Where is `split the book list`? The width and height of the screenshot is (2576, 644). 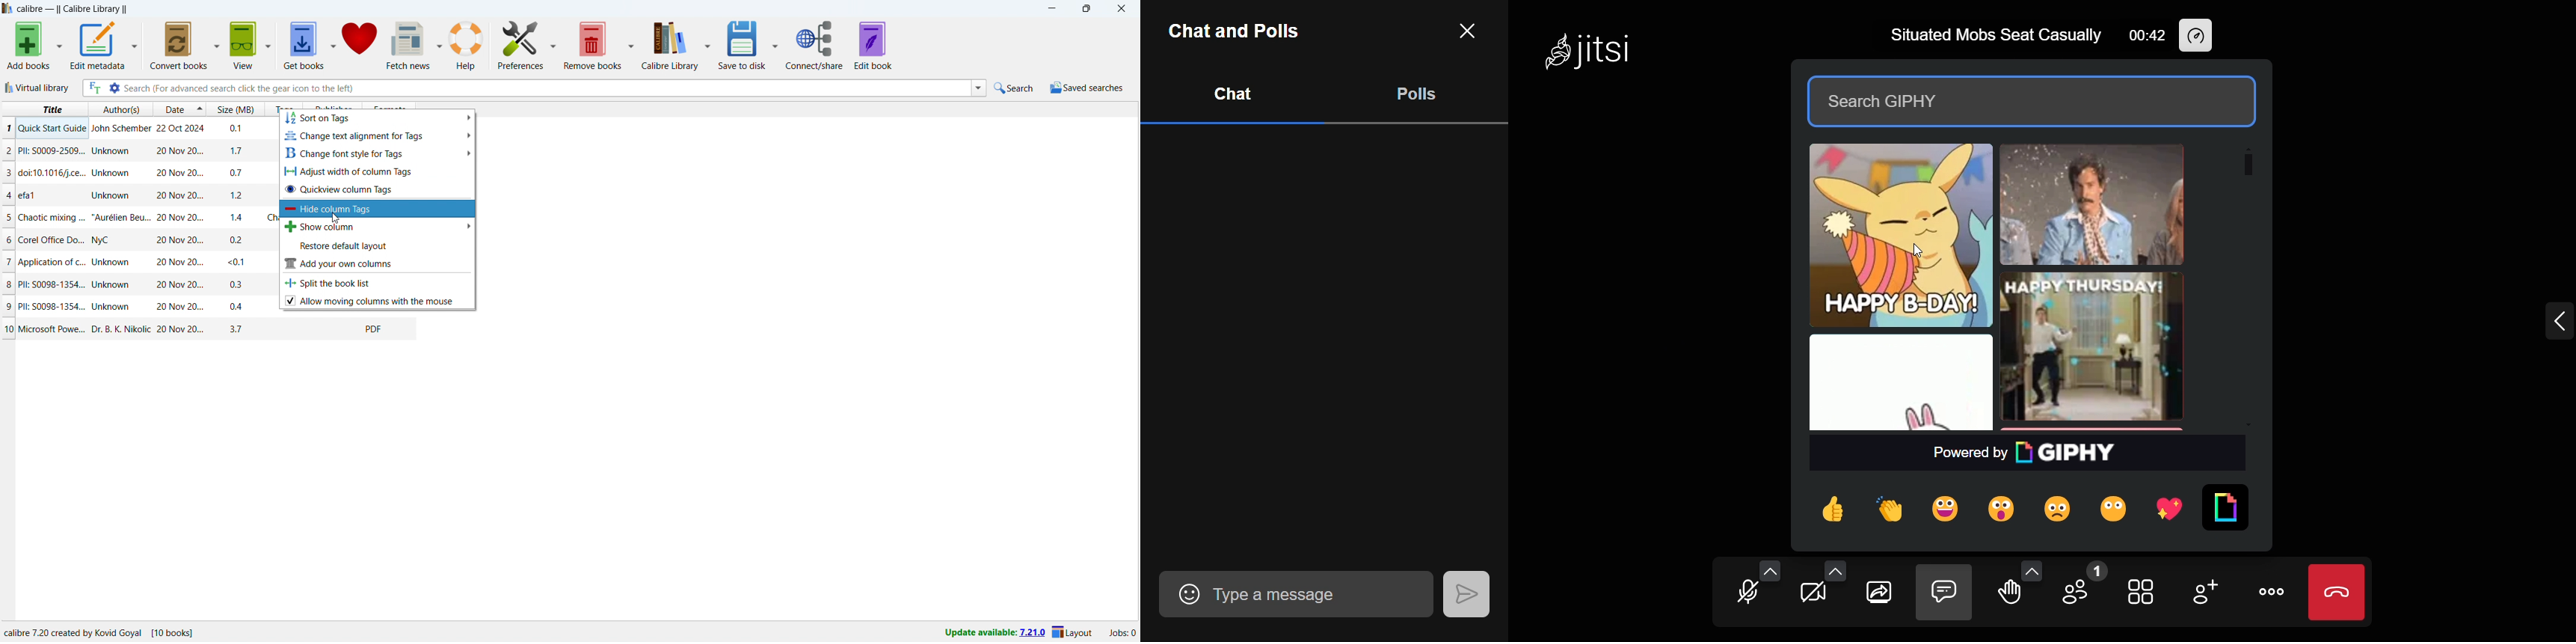
split the book list is located at coordinates (377, 282).